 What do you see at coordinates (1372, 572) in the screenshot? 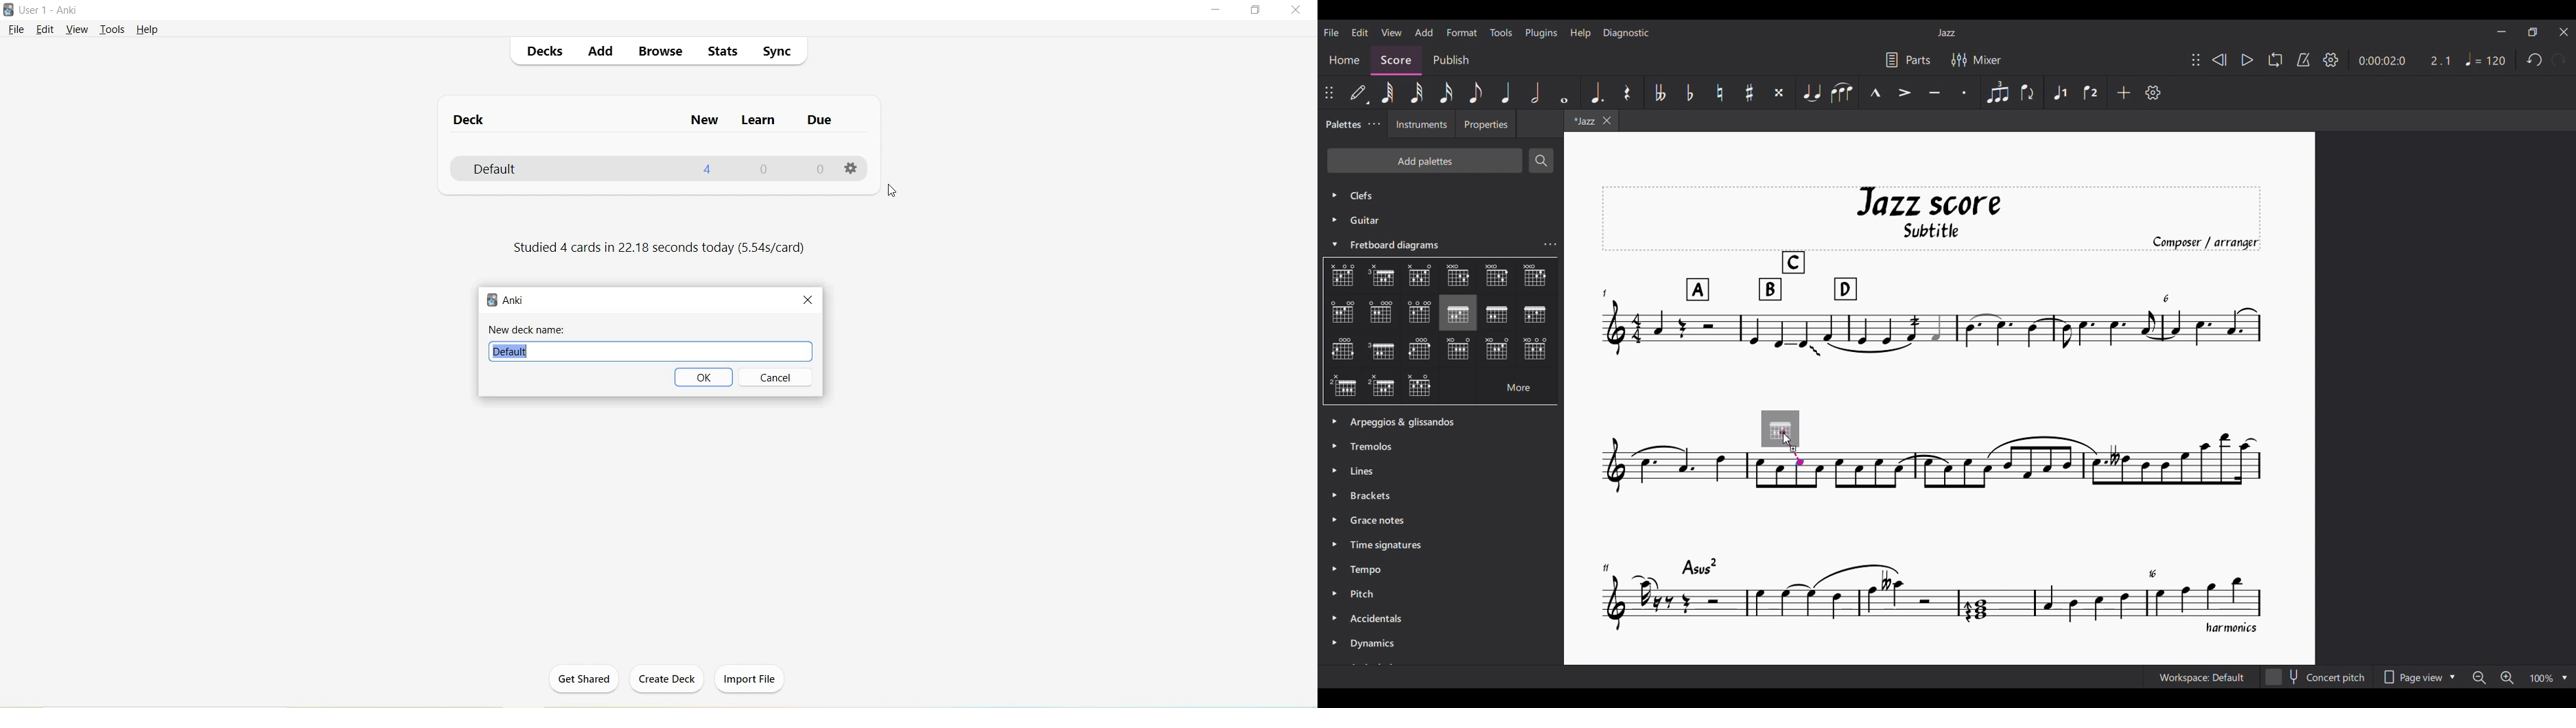
I see `Tempo` at bounding box center [1372, 572].